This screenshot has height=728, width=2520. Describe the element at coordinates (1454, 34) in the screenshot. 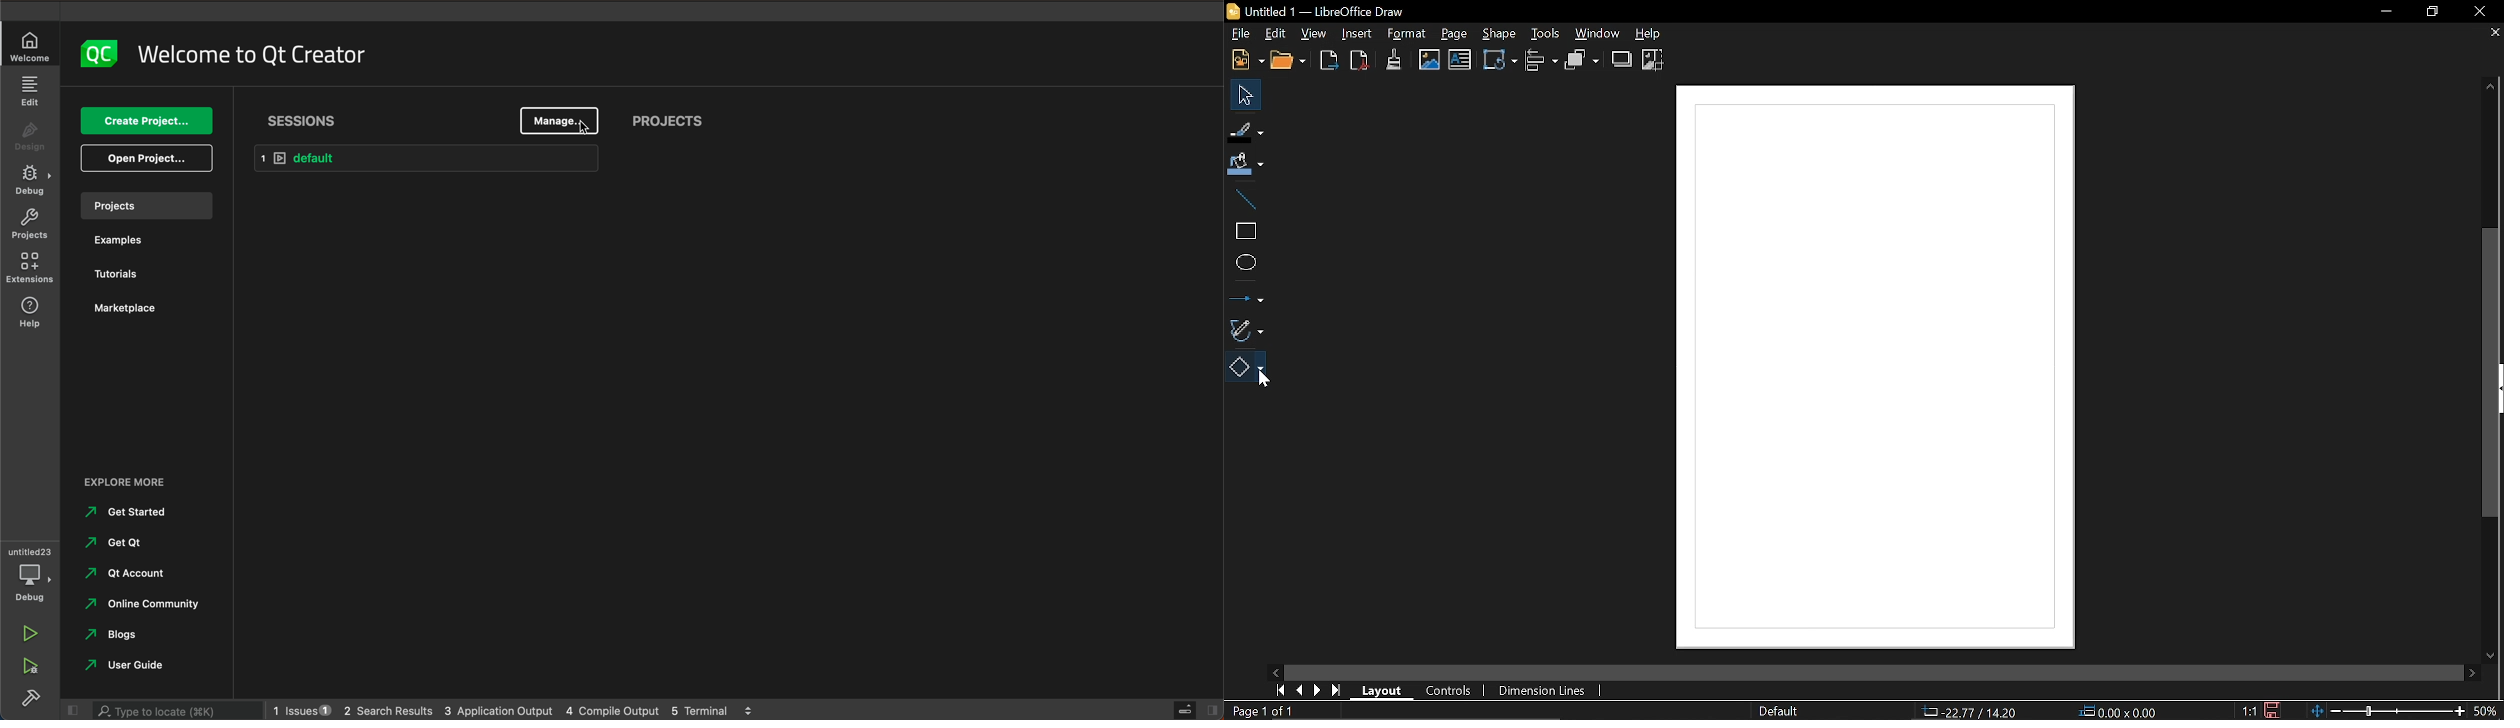

I see `Page` at that location.